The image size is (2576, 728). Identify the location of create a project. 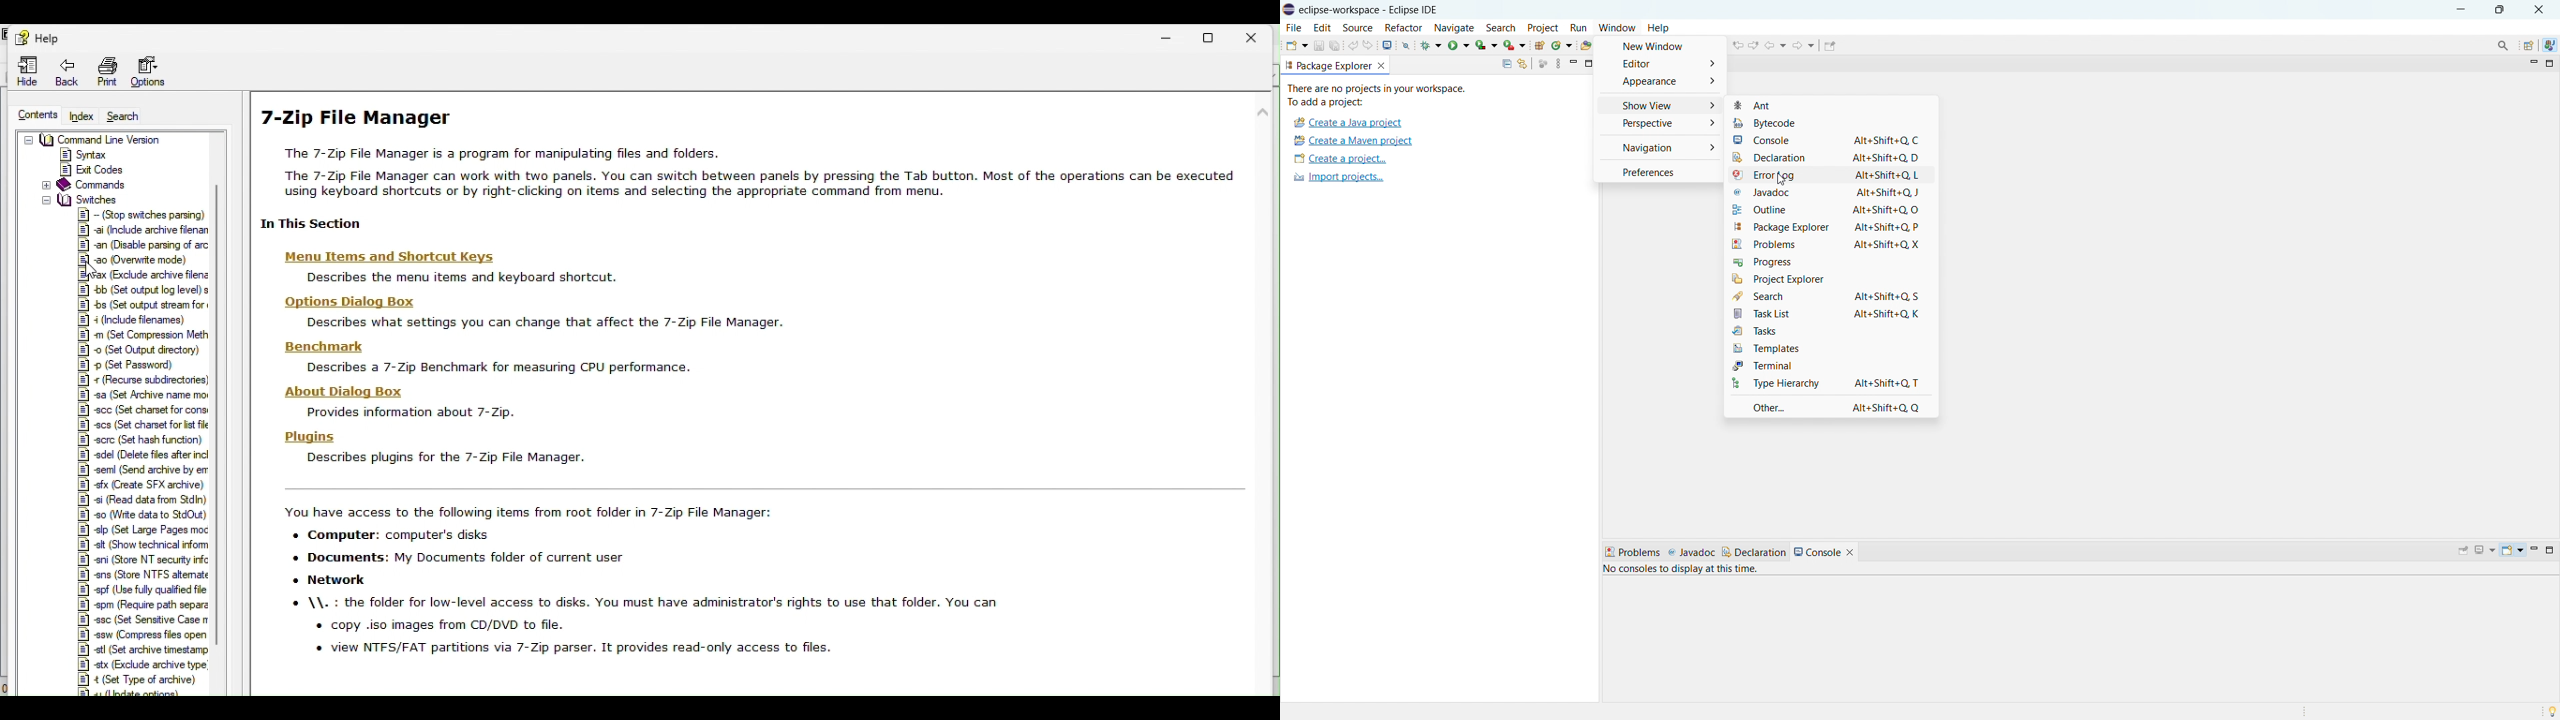
(1340, 159).